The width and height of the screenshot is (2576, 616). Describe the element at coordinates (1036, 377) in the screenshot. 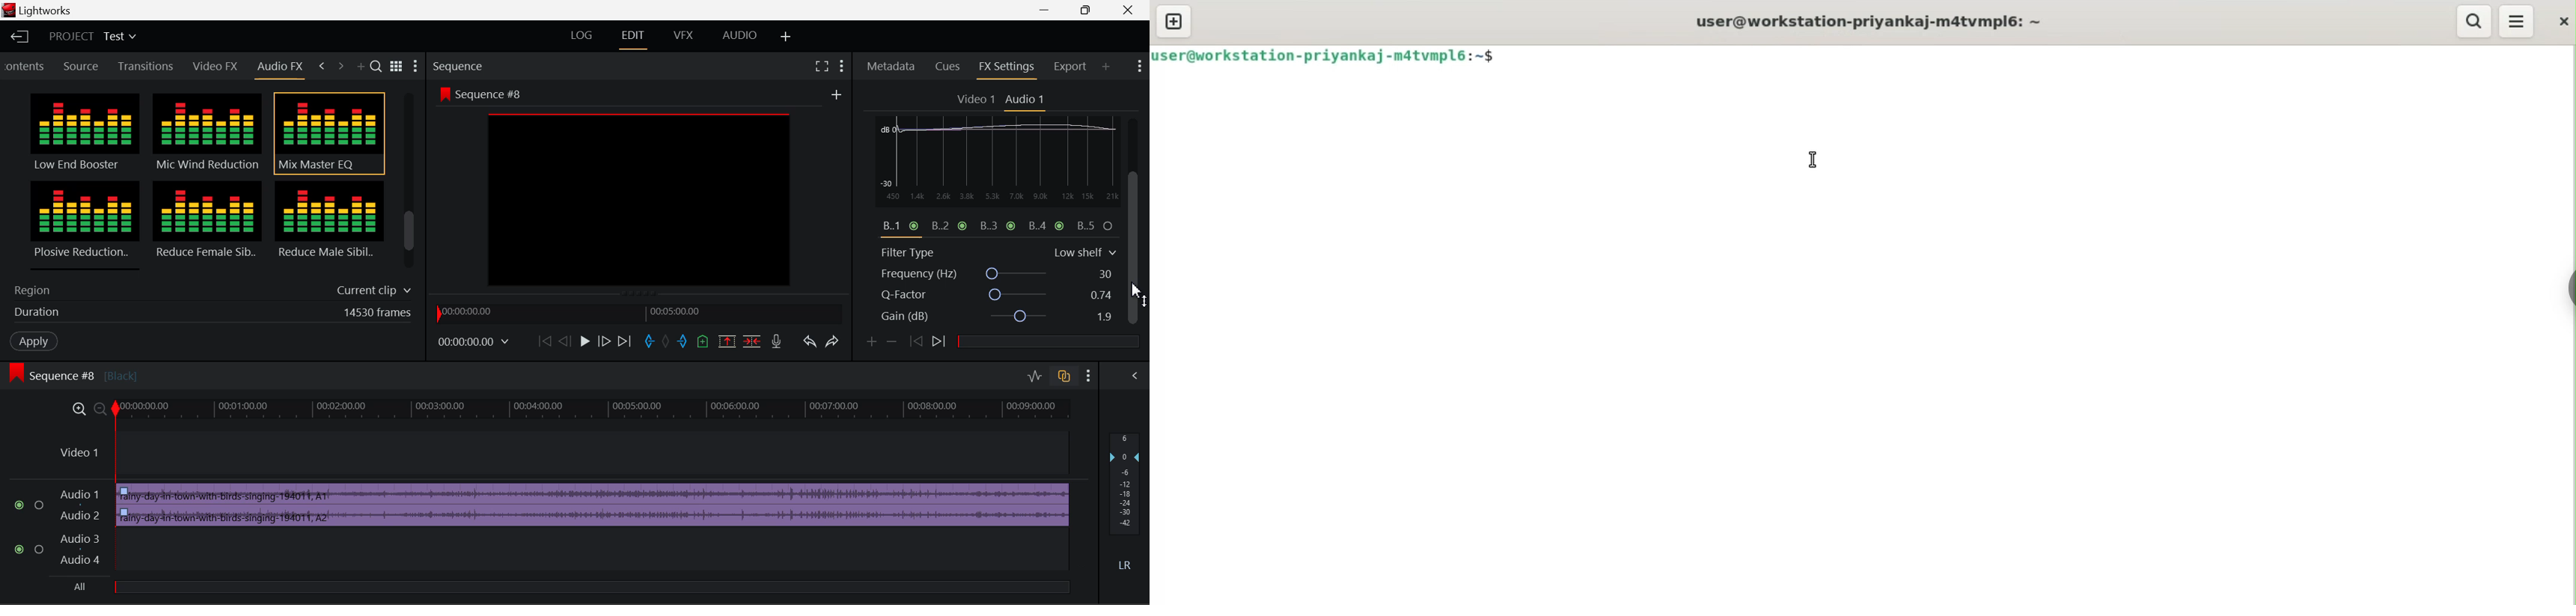

I see `Toggle Audio Levels Editing` at that location.